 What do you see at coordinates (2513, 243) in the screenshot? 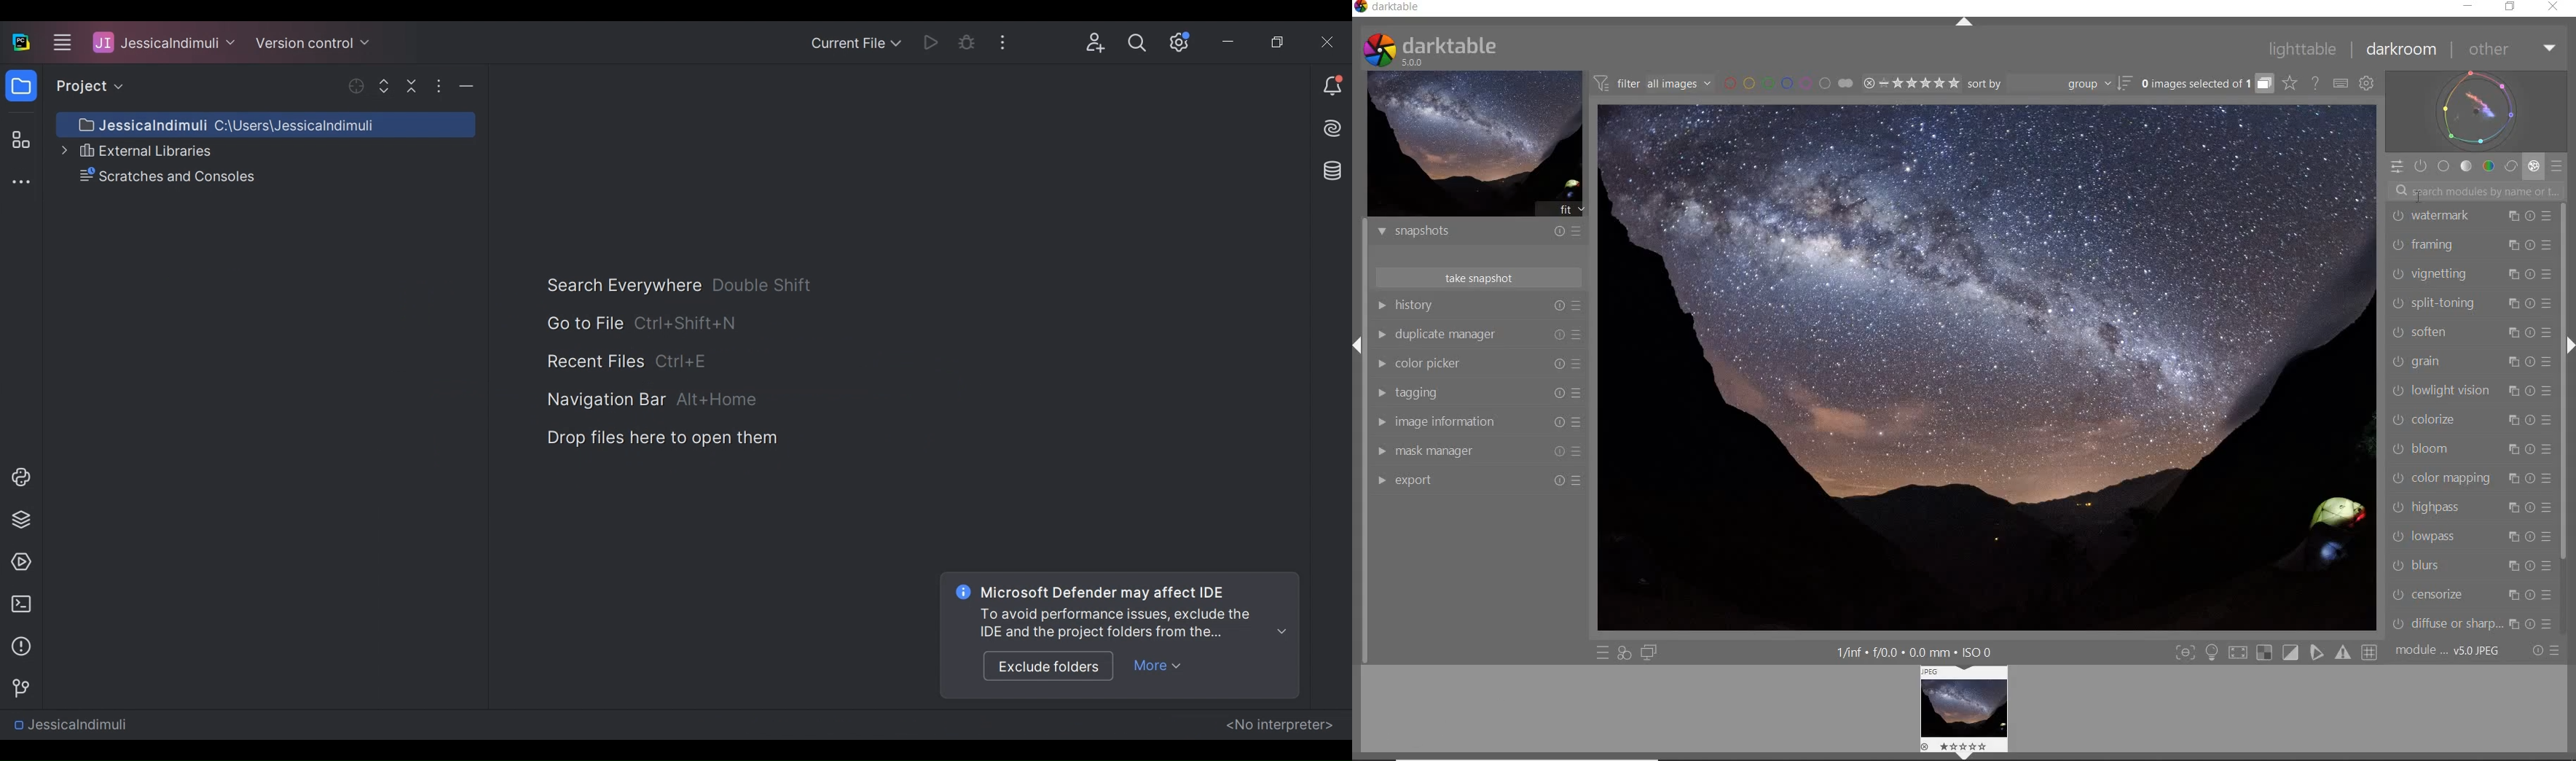
I see `multiple instance actions` at bounding box center [2513, 243].